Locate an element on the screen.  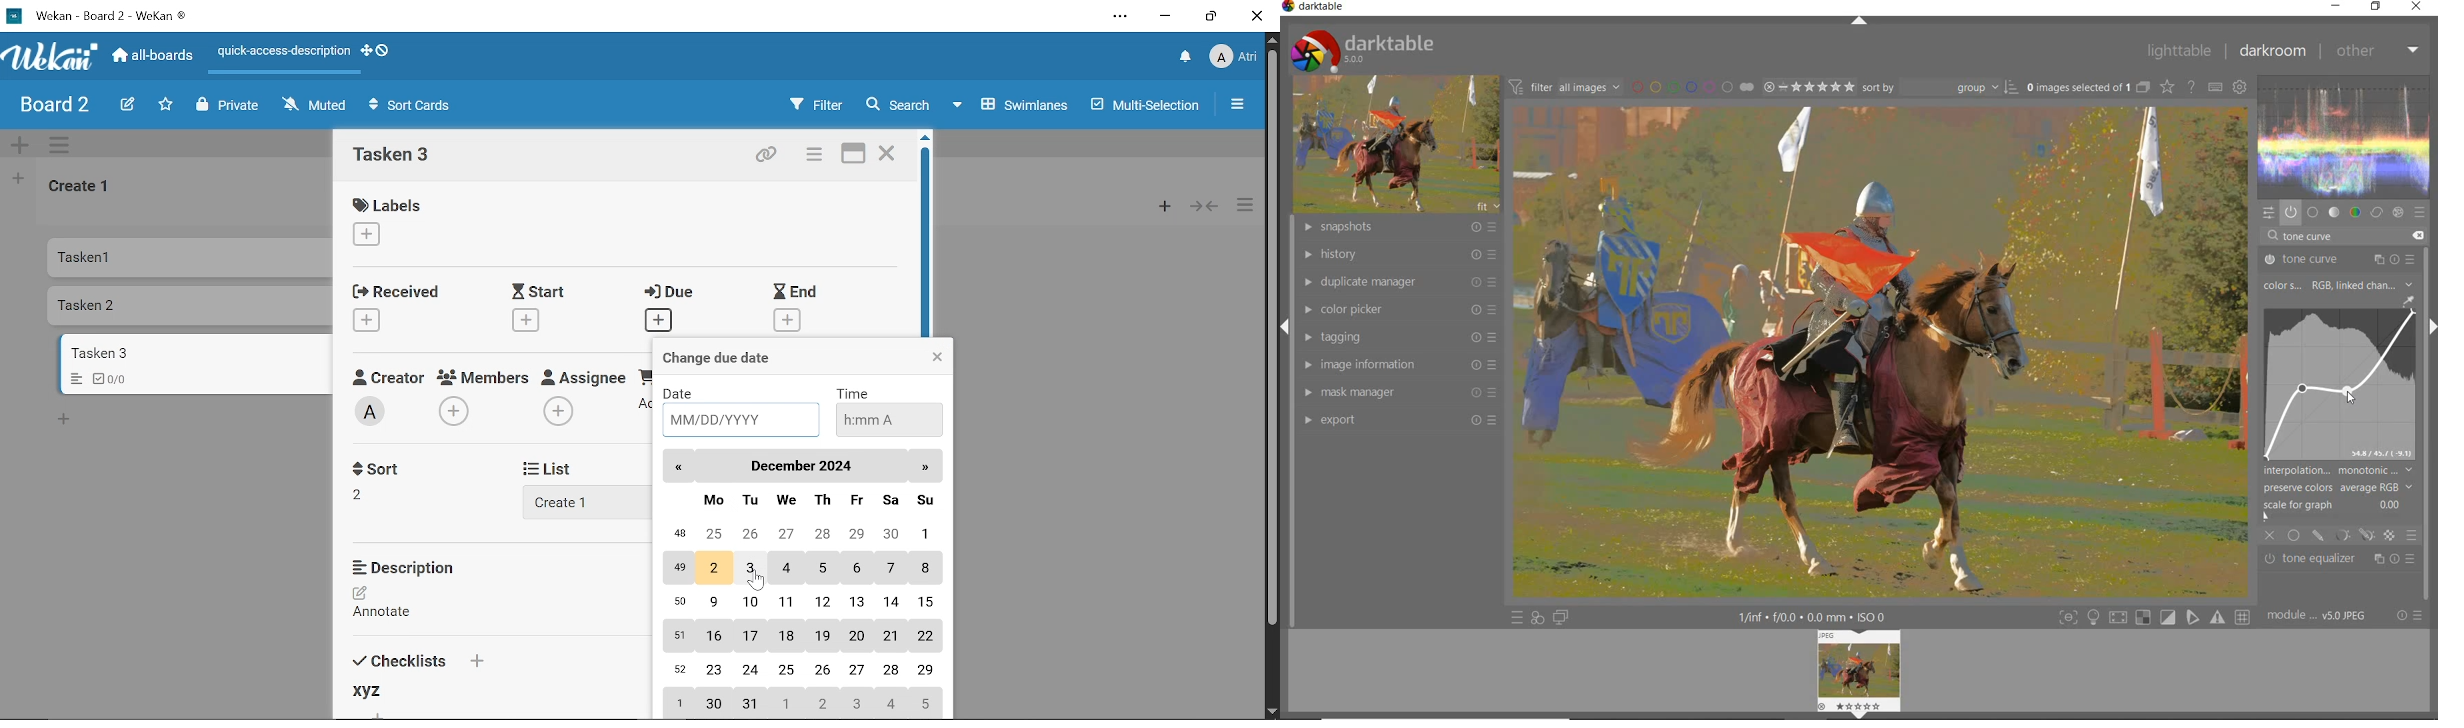
Edit is located at coordinates (124, 104).